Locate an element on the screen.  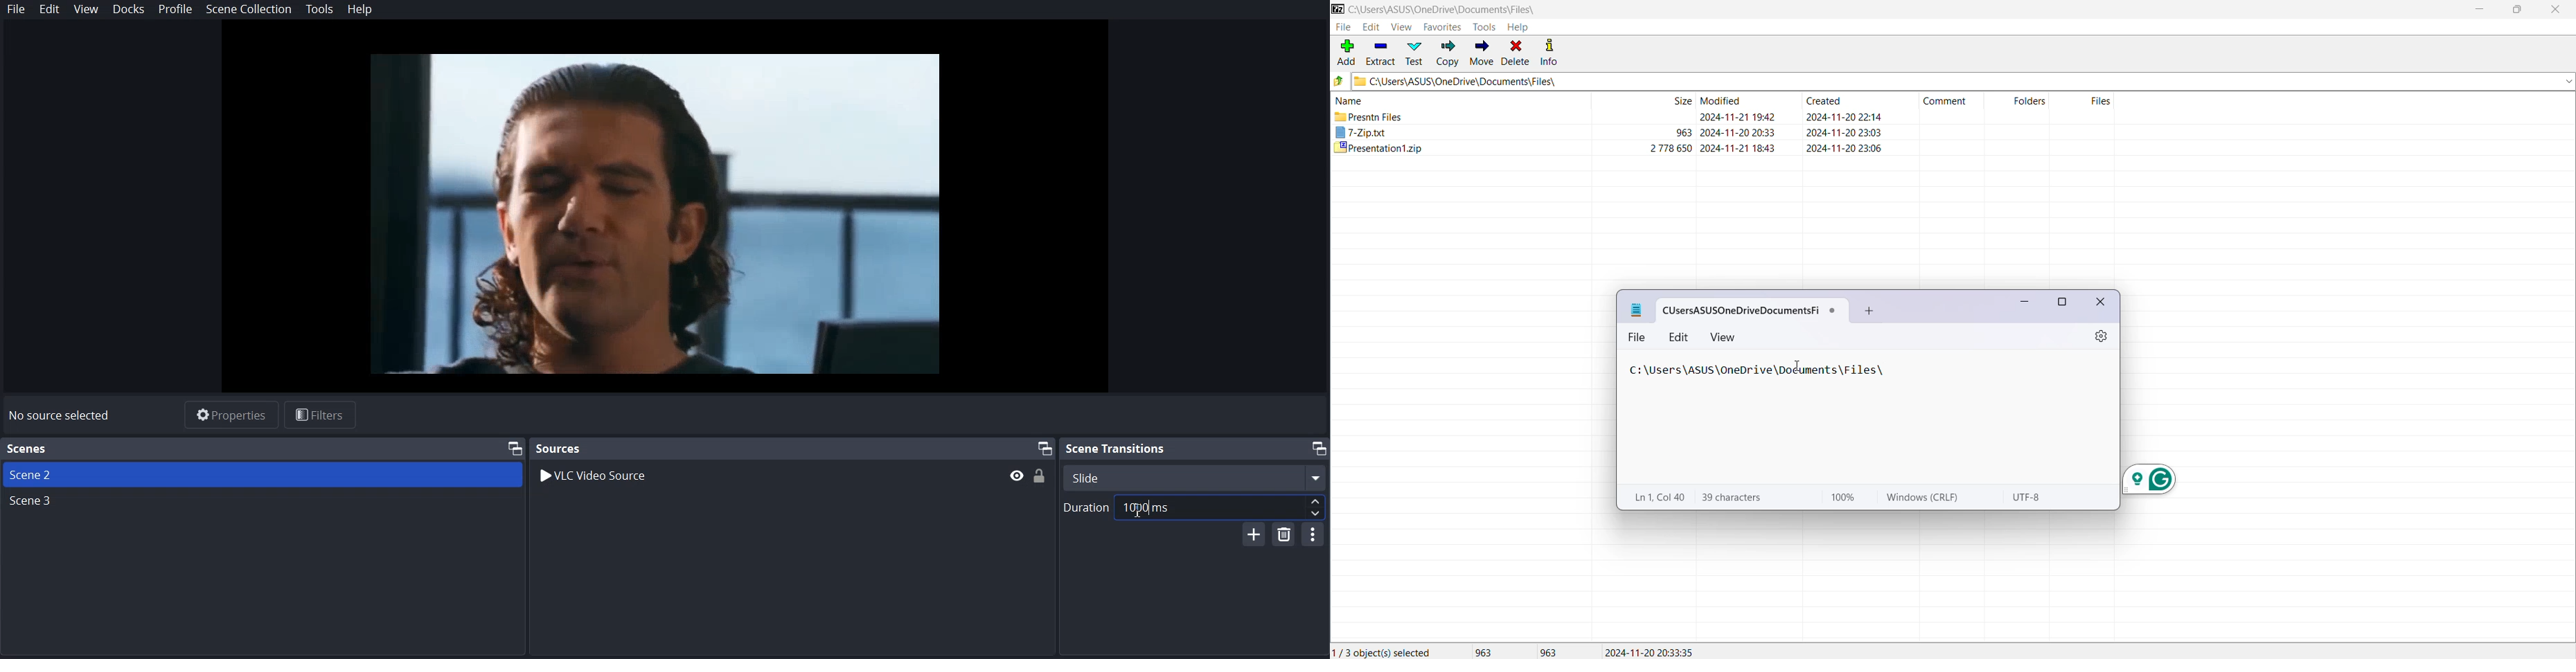
Scene Collection is located at coordinates (249, 10).